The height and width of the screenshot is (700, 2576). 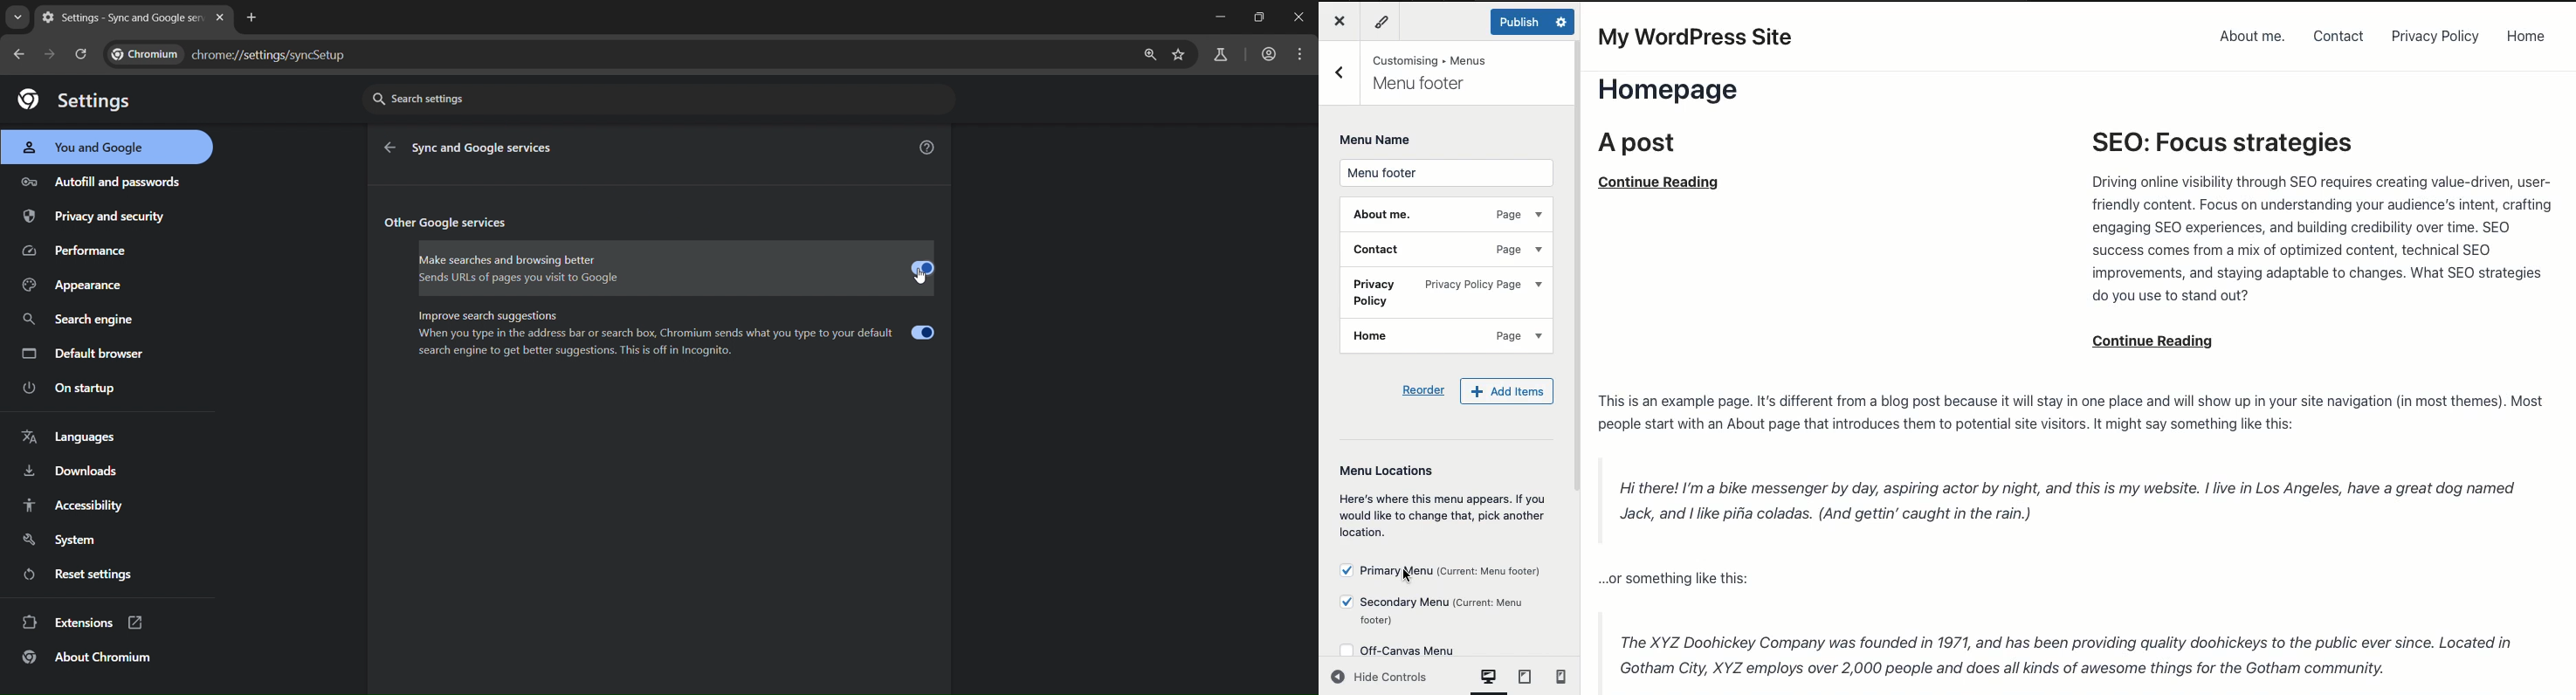 I want to click on Sync and Google services, so click(x=486, y=148).